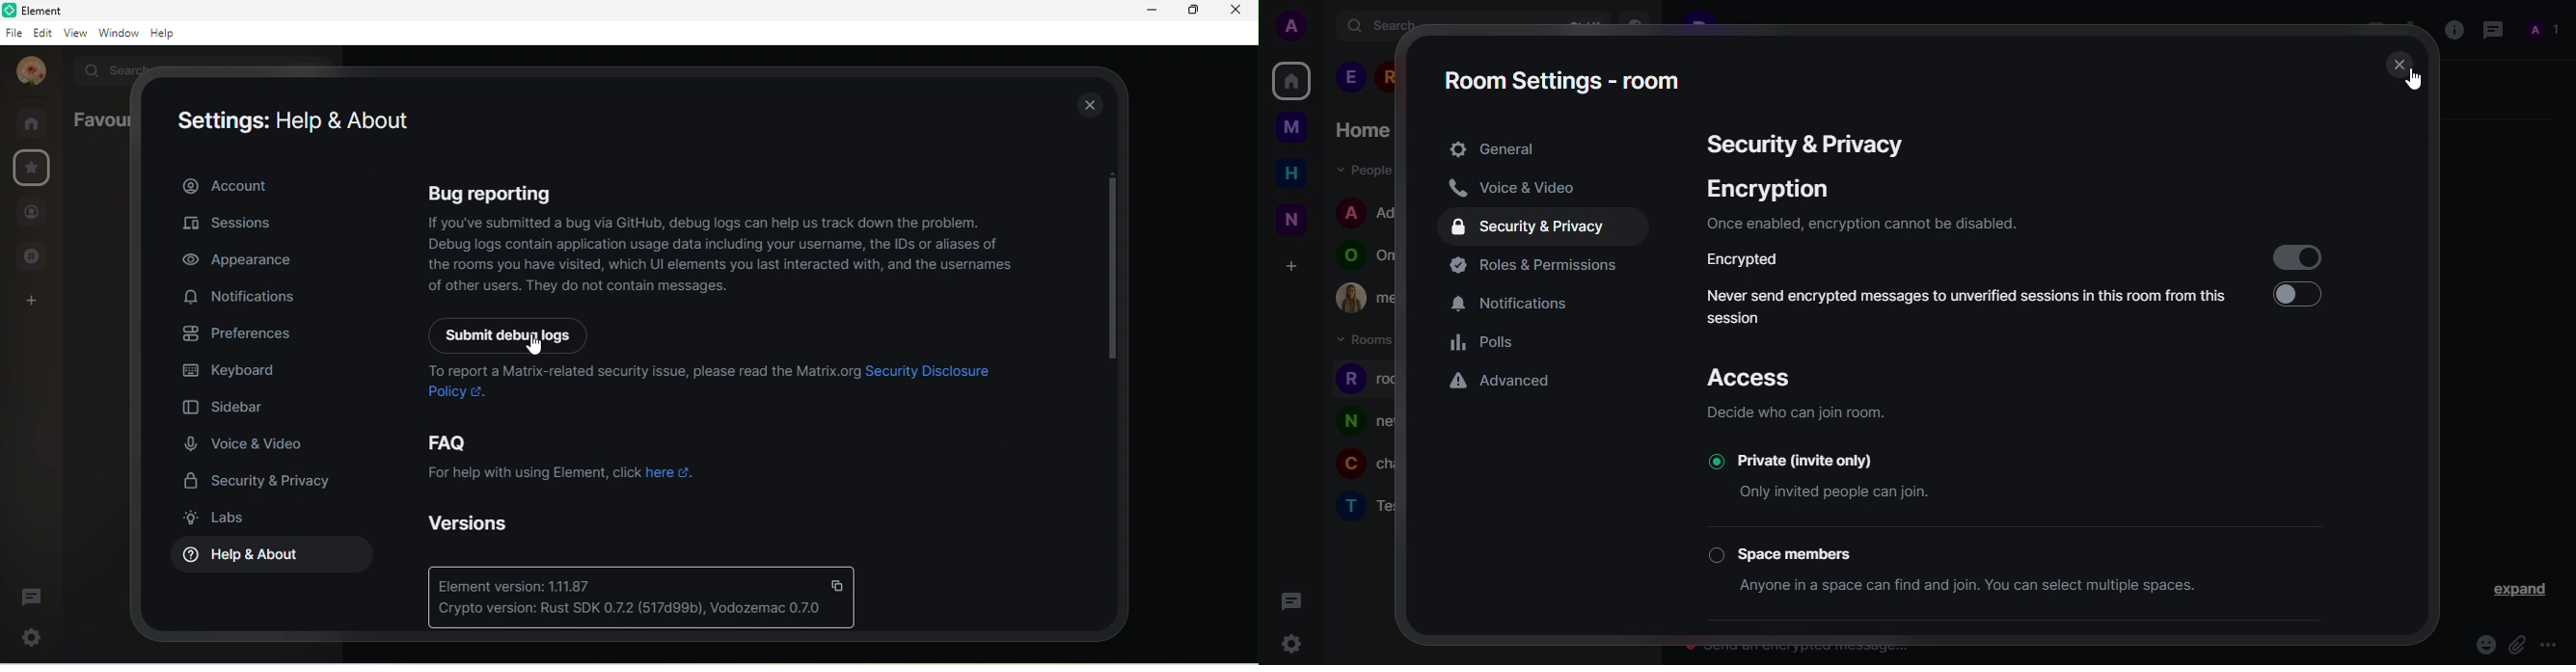 The image size is (2576, 672). I want to click on favourites, so click(37, 169).